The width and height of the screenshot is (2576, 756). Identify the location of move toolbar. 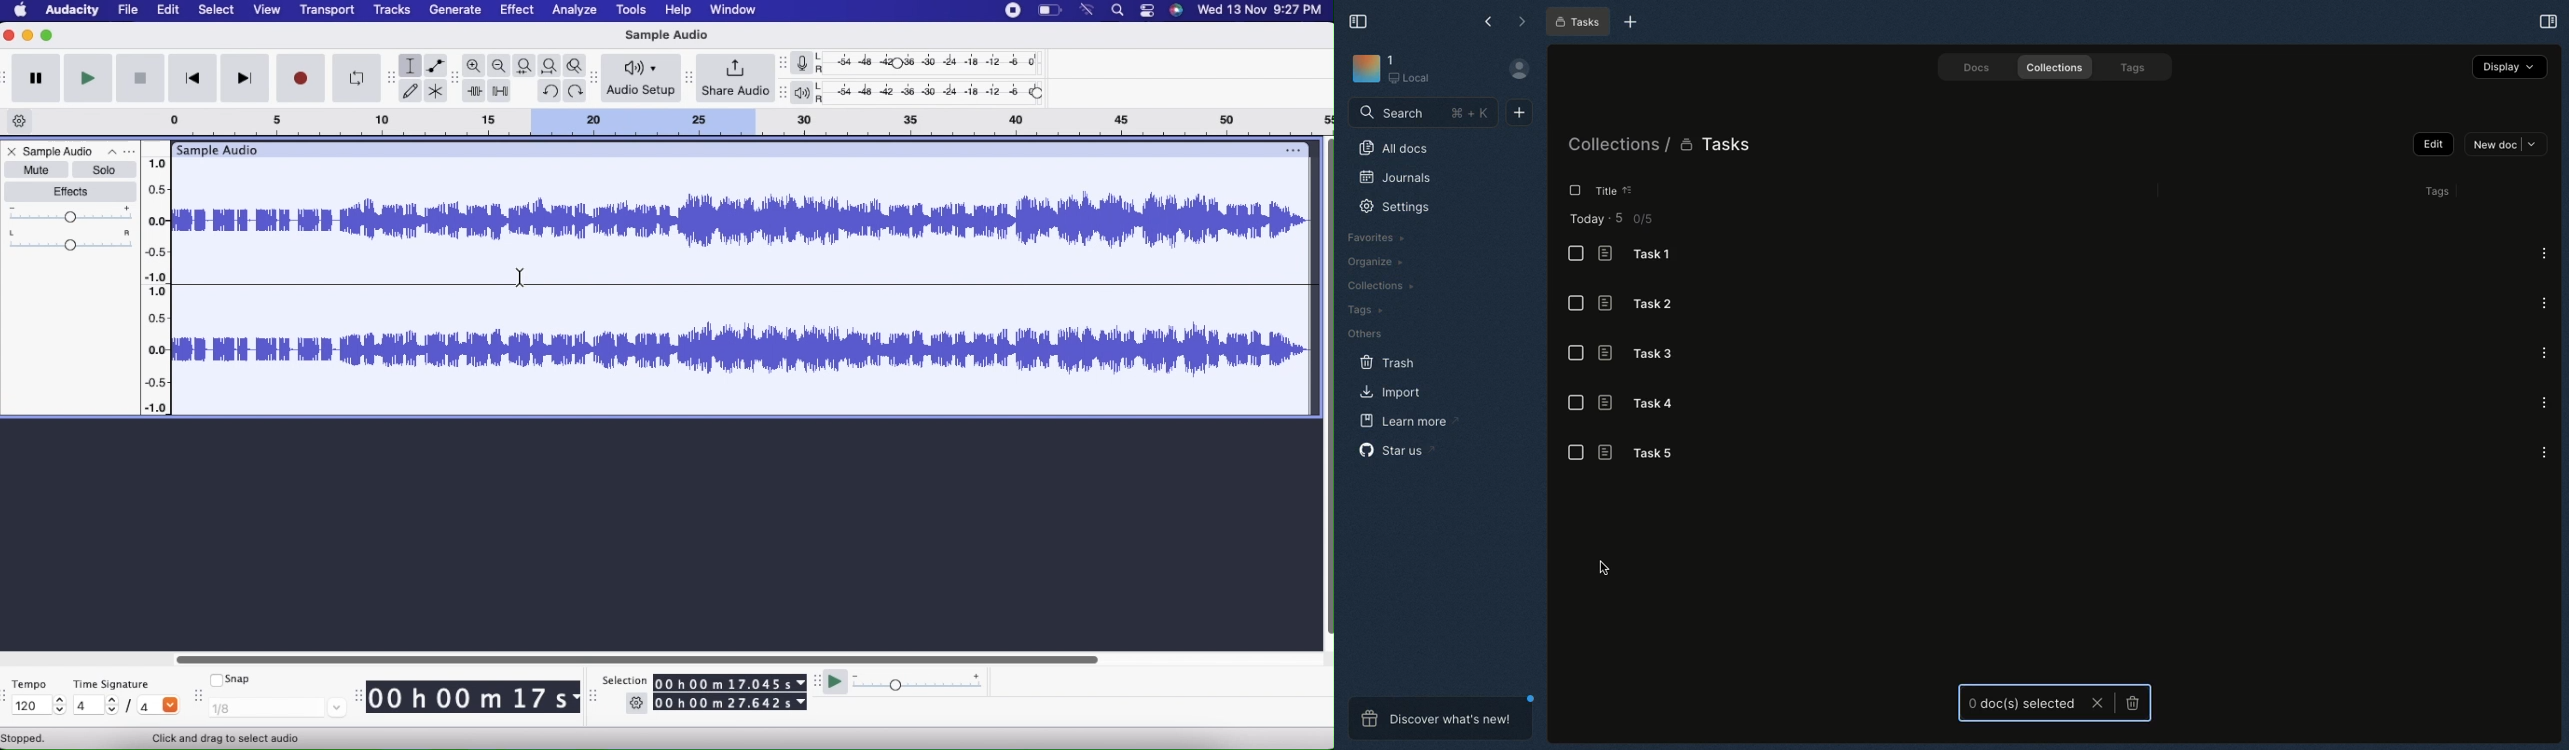
(818, 680).